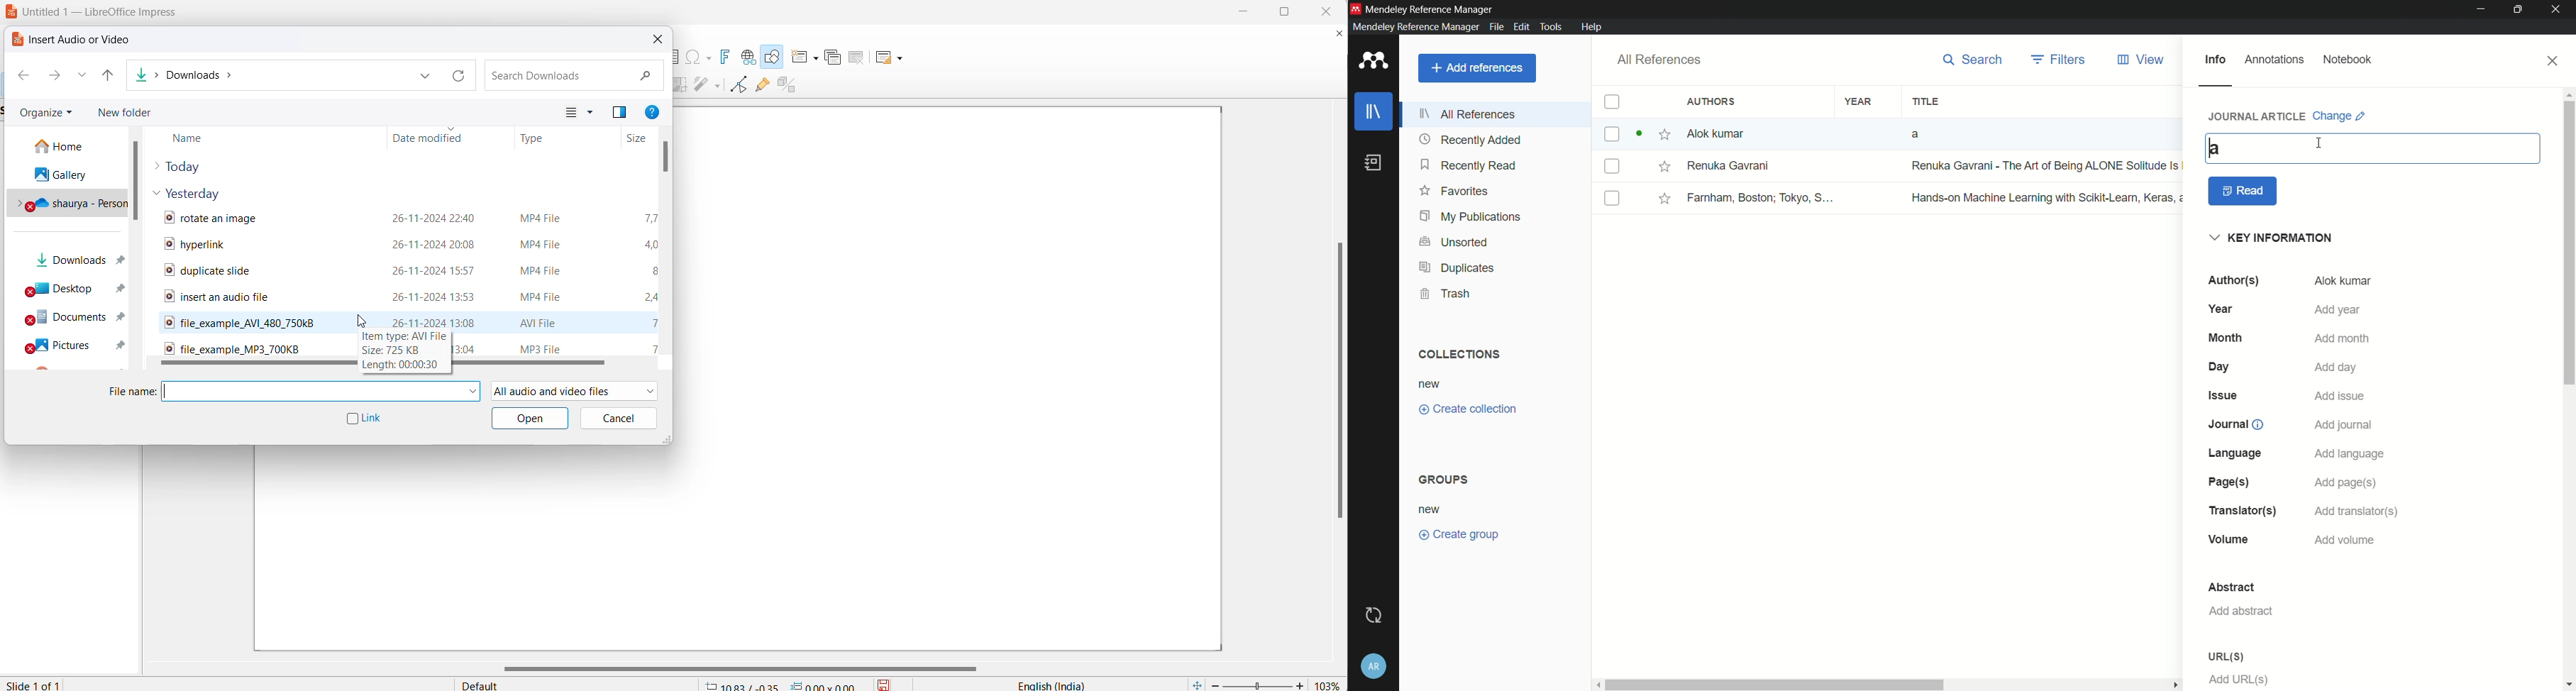  I want to click on trash, so click(1446, 293).